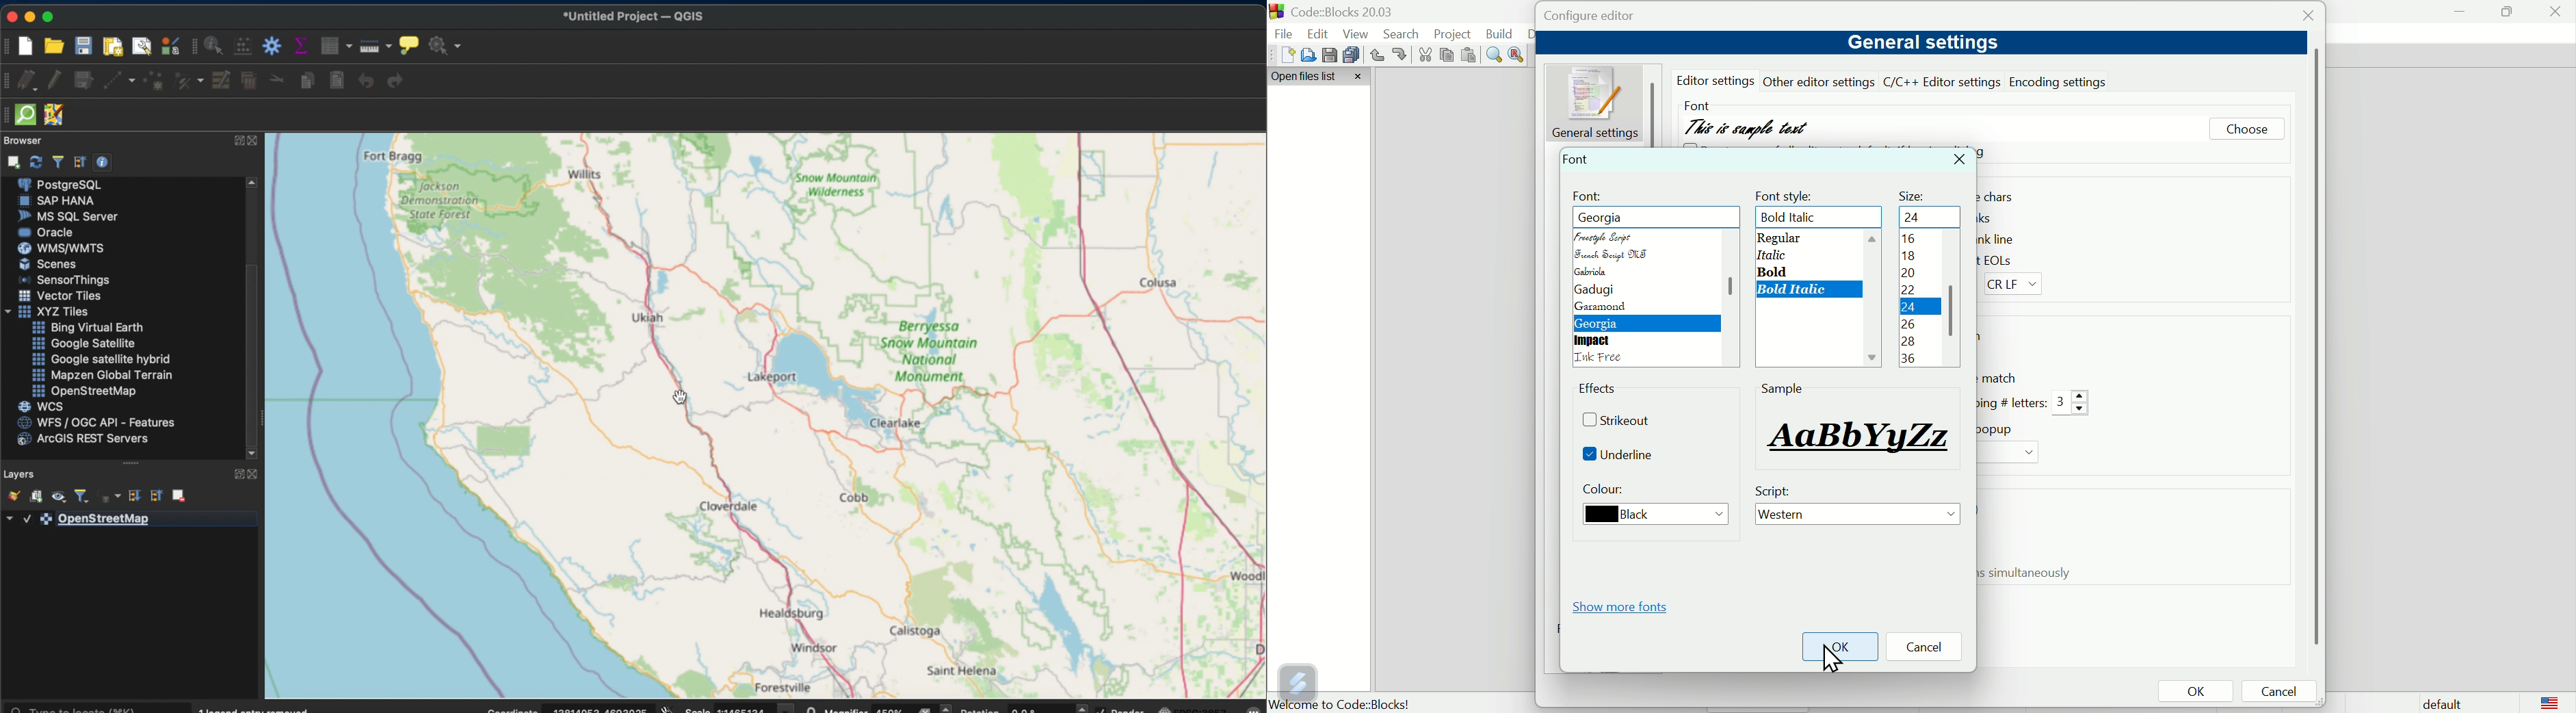 Image resolution: width=2576 pixels, height=728 pixels. Describe the element at coordinates (93, 423) in the screenshot. I see `wfs/ogc api - features` at that location.